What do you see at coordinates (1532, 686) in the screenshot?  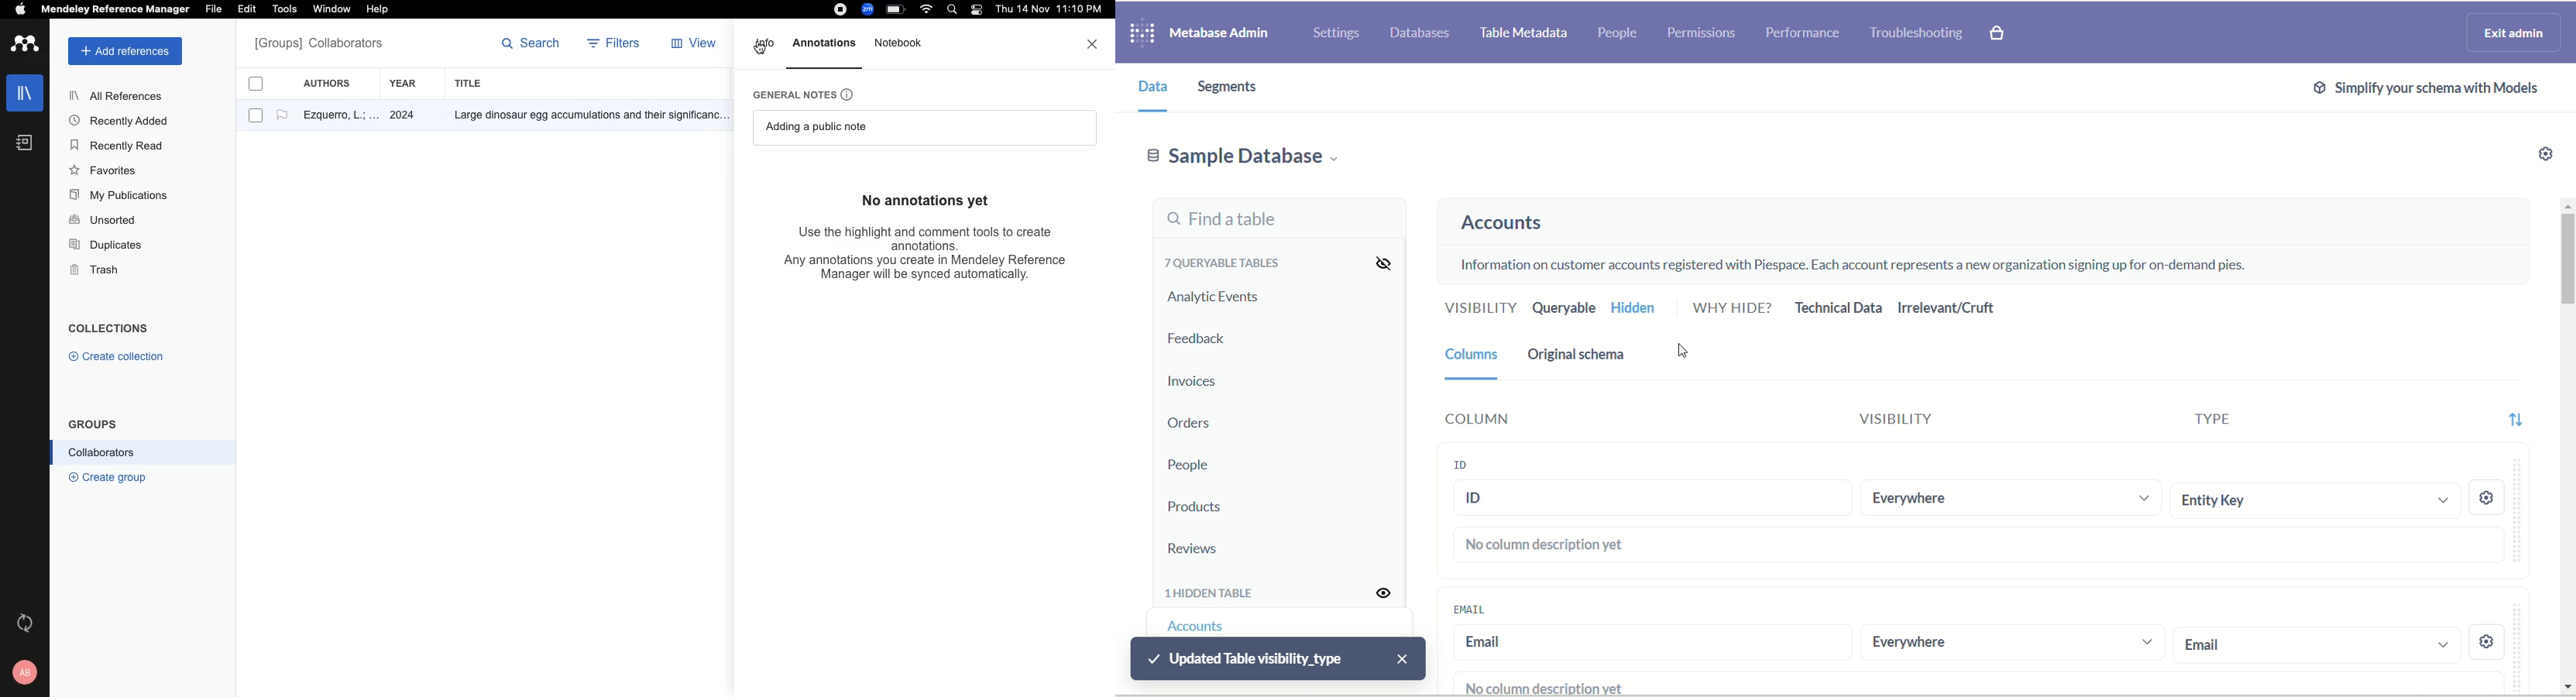 I see `no column description yet` at bounding box center [1532, 686].